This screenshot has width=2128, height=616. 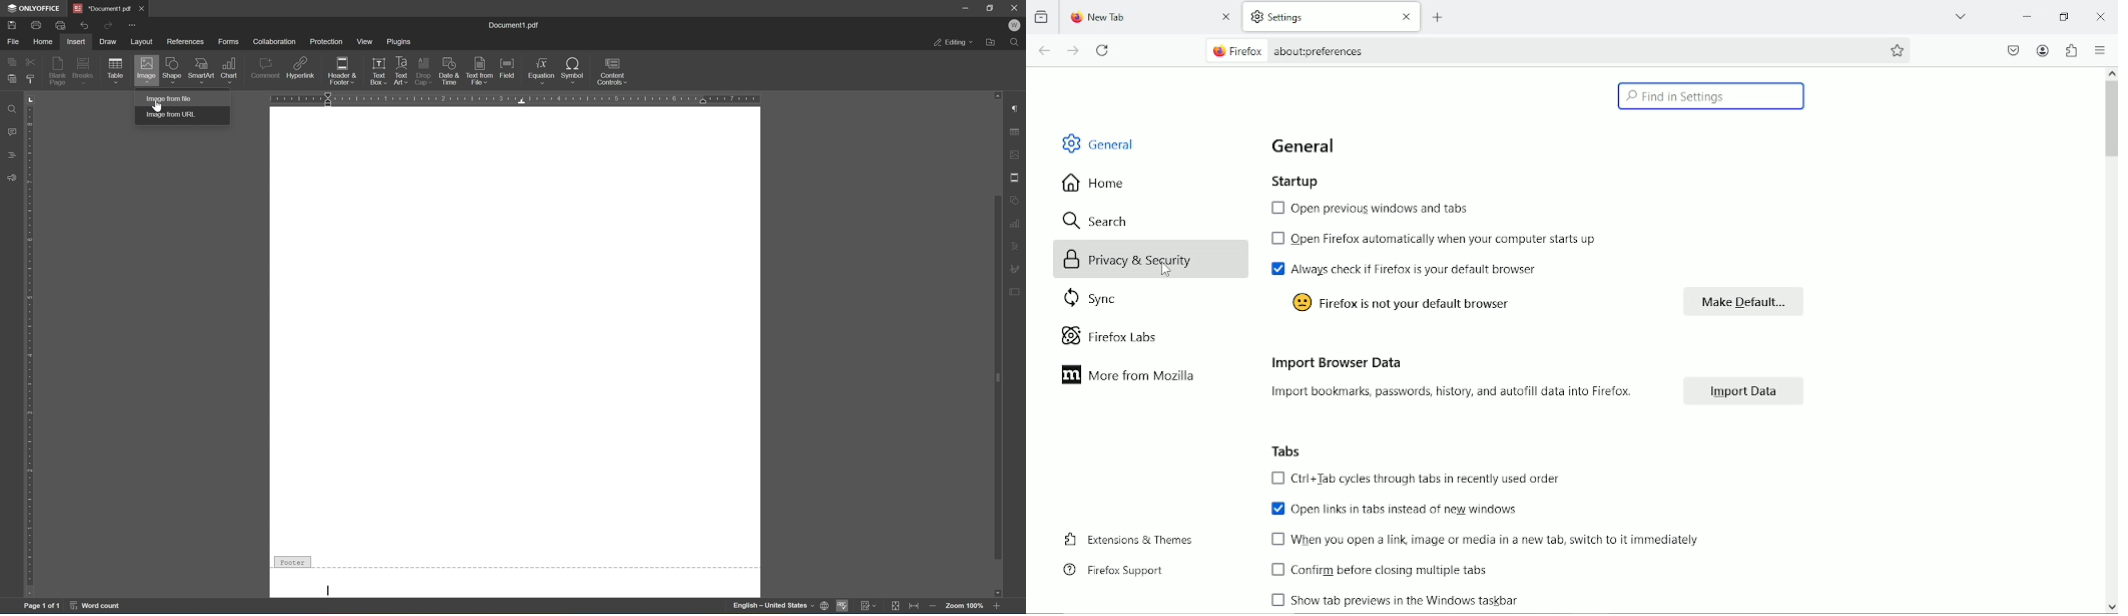 I want to click on pointer cursor, so click(x=159, y=106).